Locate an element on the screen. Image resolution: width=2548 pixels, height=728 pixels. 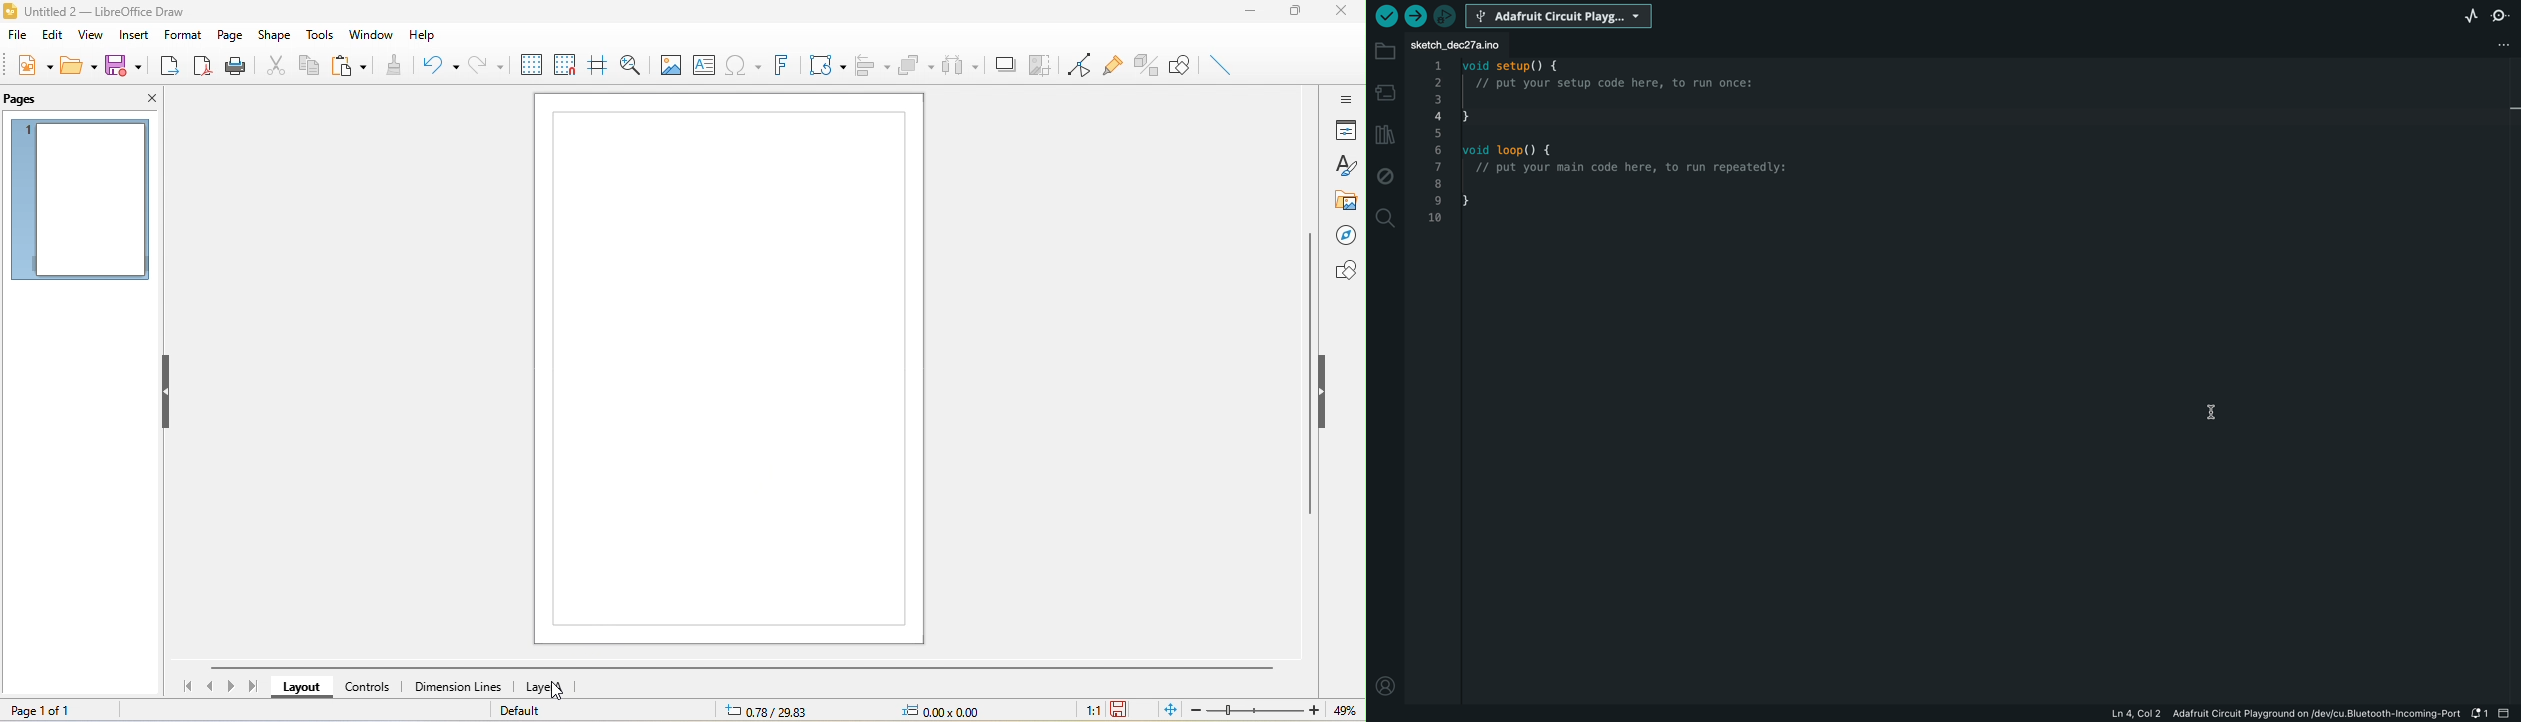
0.00x0.00 is located at coordinates (930, 708).